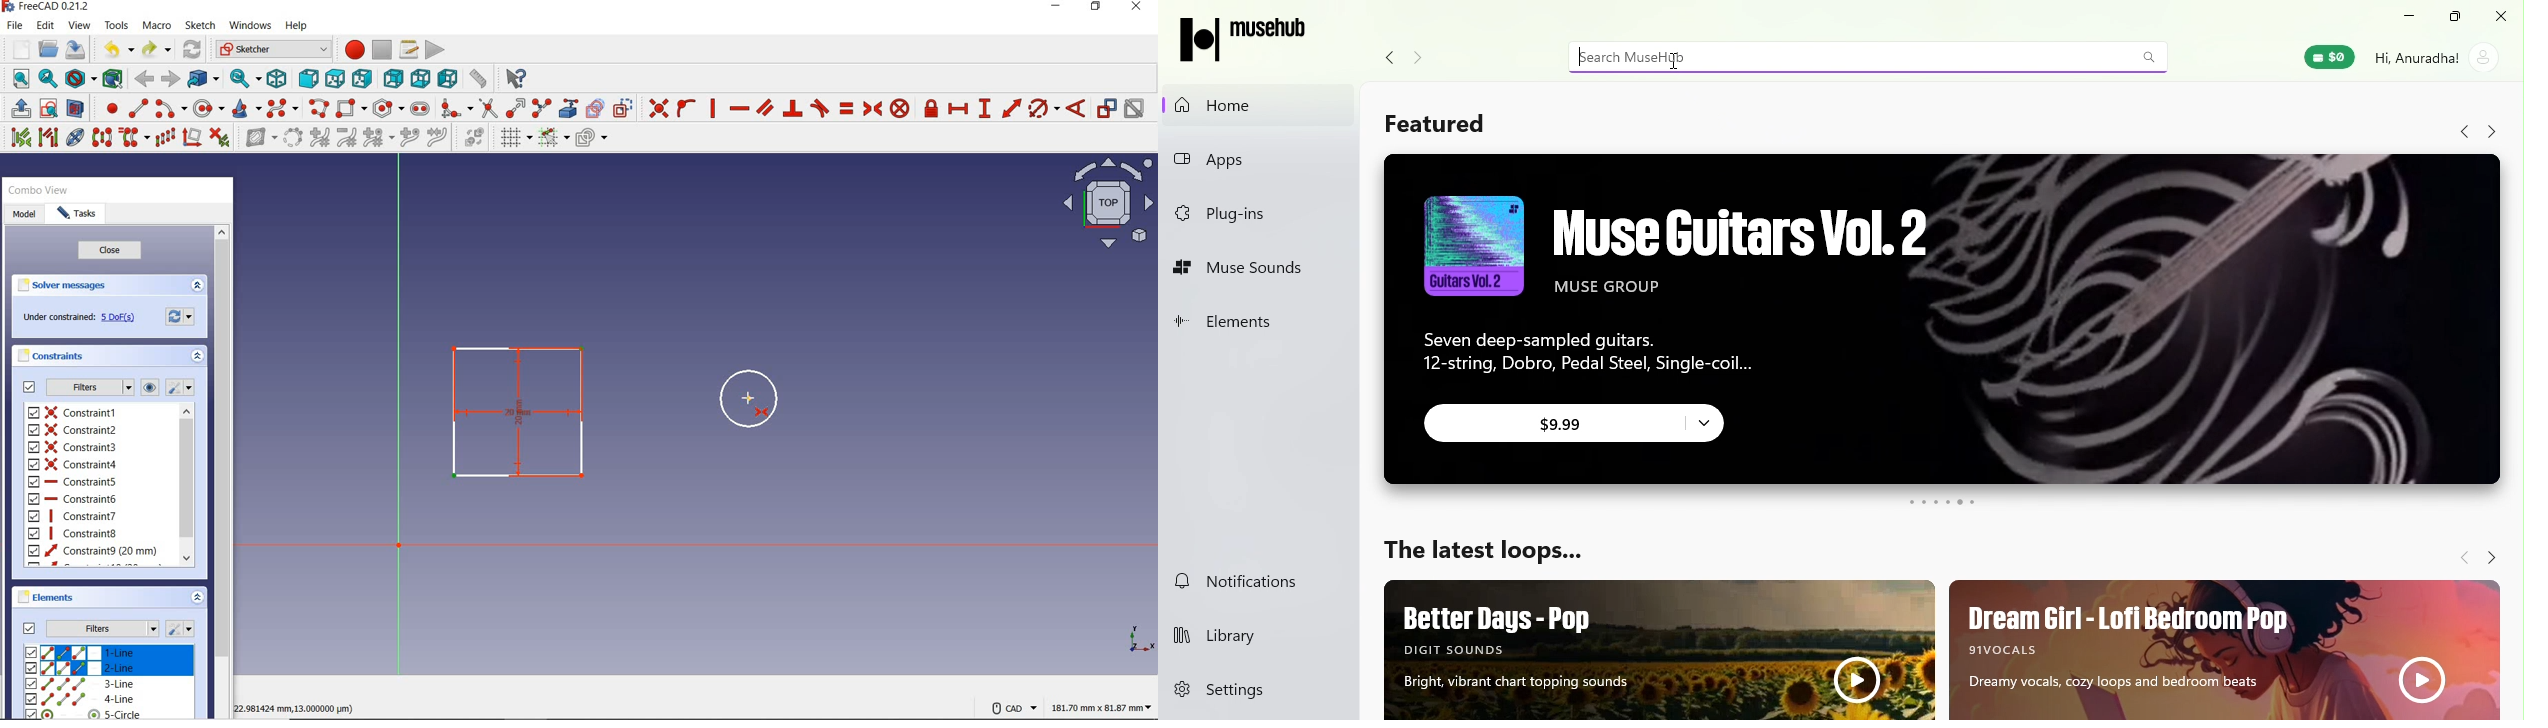 The height and width of the screenshot is (728, 2548). I want to click on Search bar, so click(1873, 57).